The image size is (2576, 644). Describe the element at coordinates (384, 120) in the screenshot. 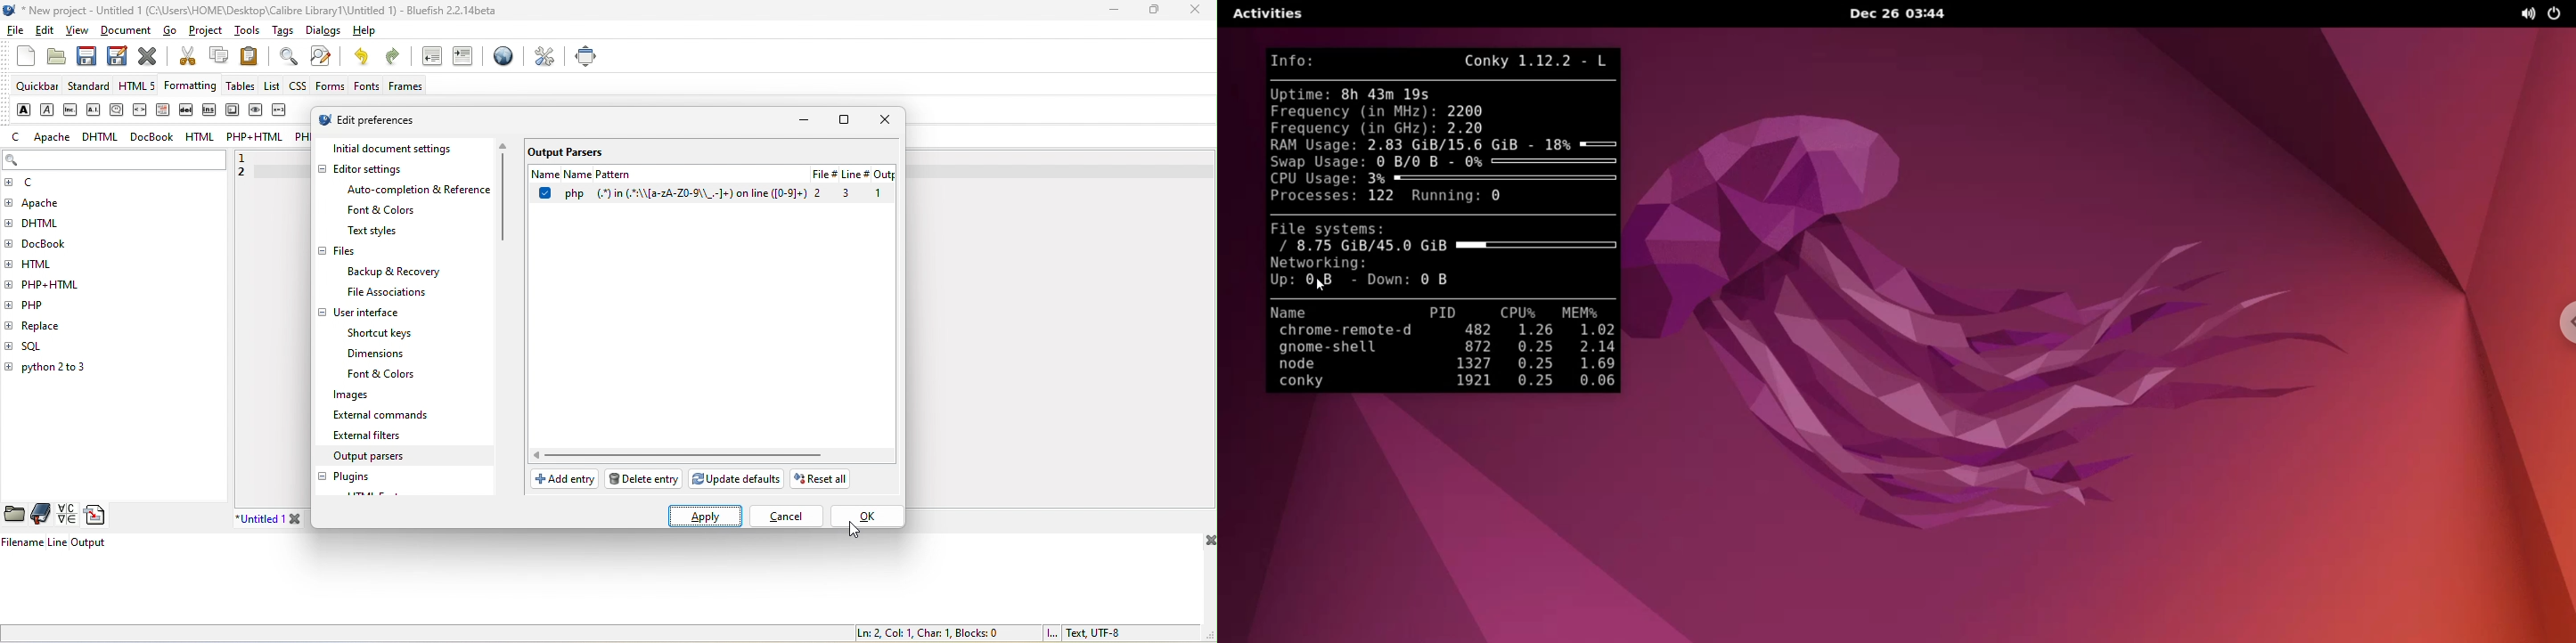

I see `edit preferences` at that location.